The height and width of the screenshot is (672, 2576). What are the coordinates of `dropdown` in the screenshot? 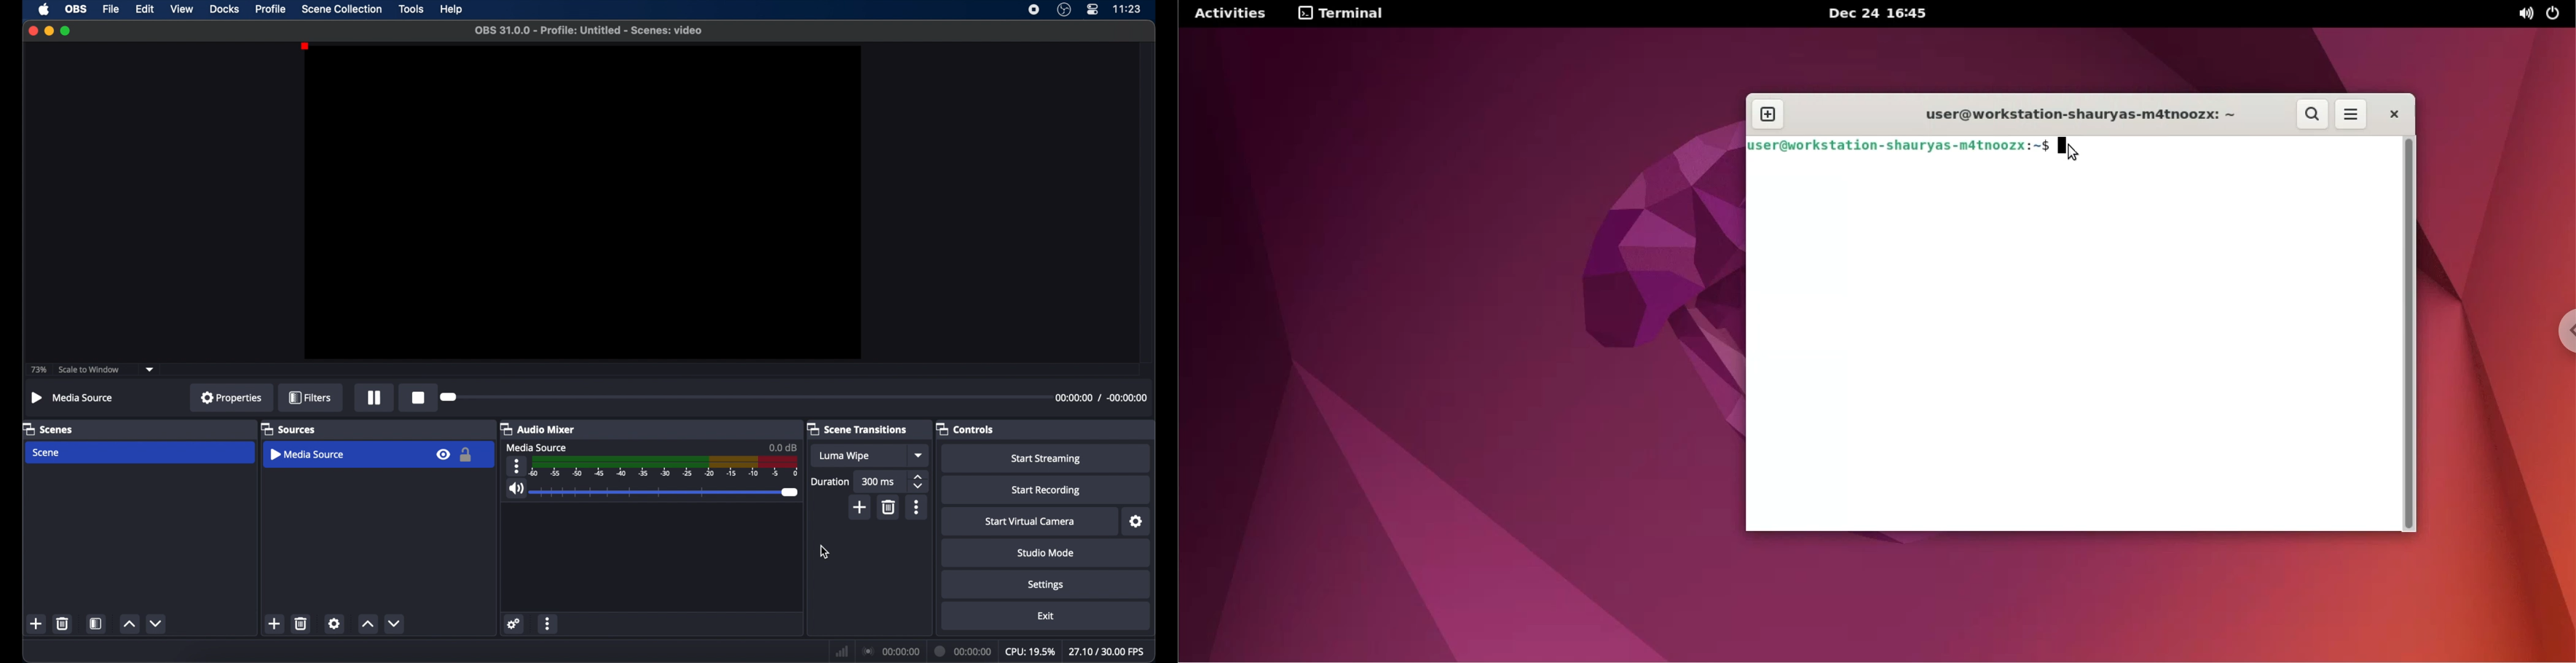 It's located at (150, 370).